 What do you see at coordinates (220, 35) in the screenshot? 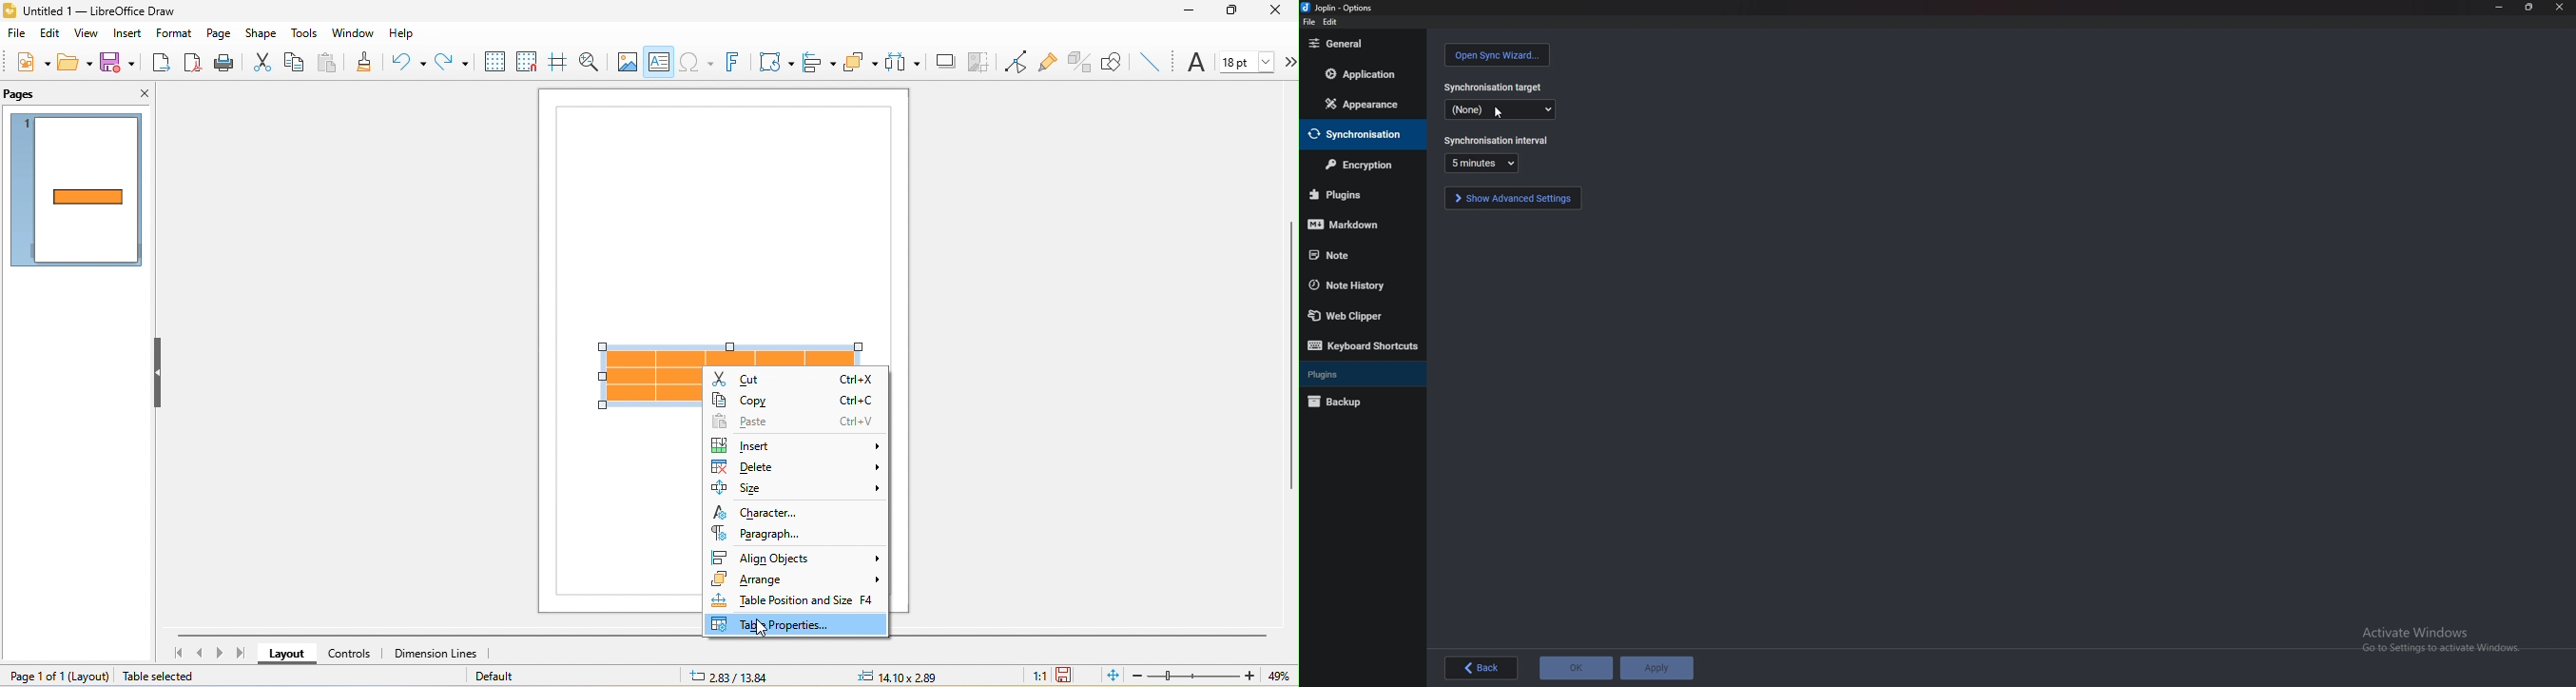
I see `page` at bounding box center [220, 35].